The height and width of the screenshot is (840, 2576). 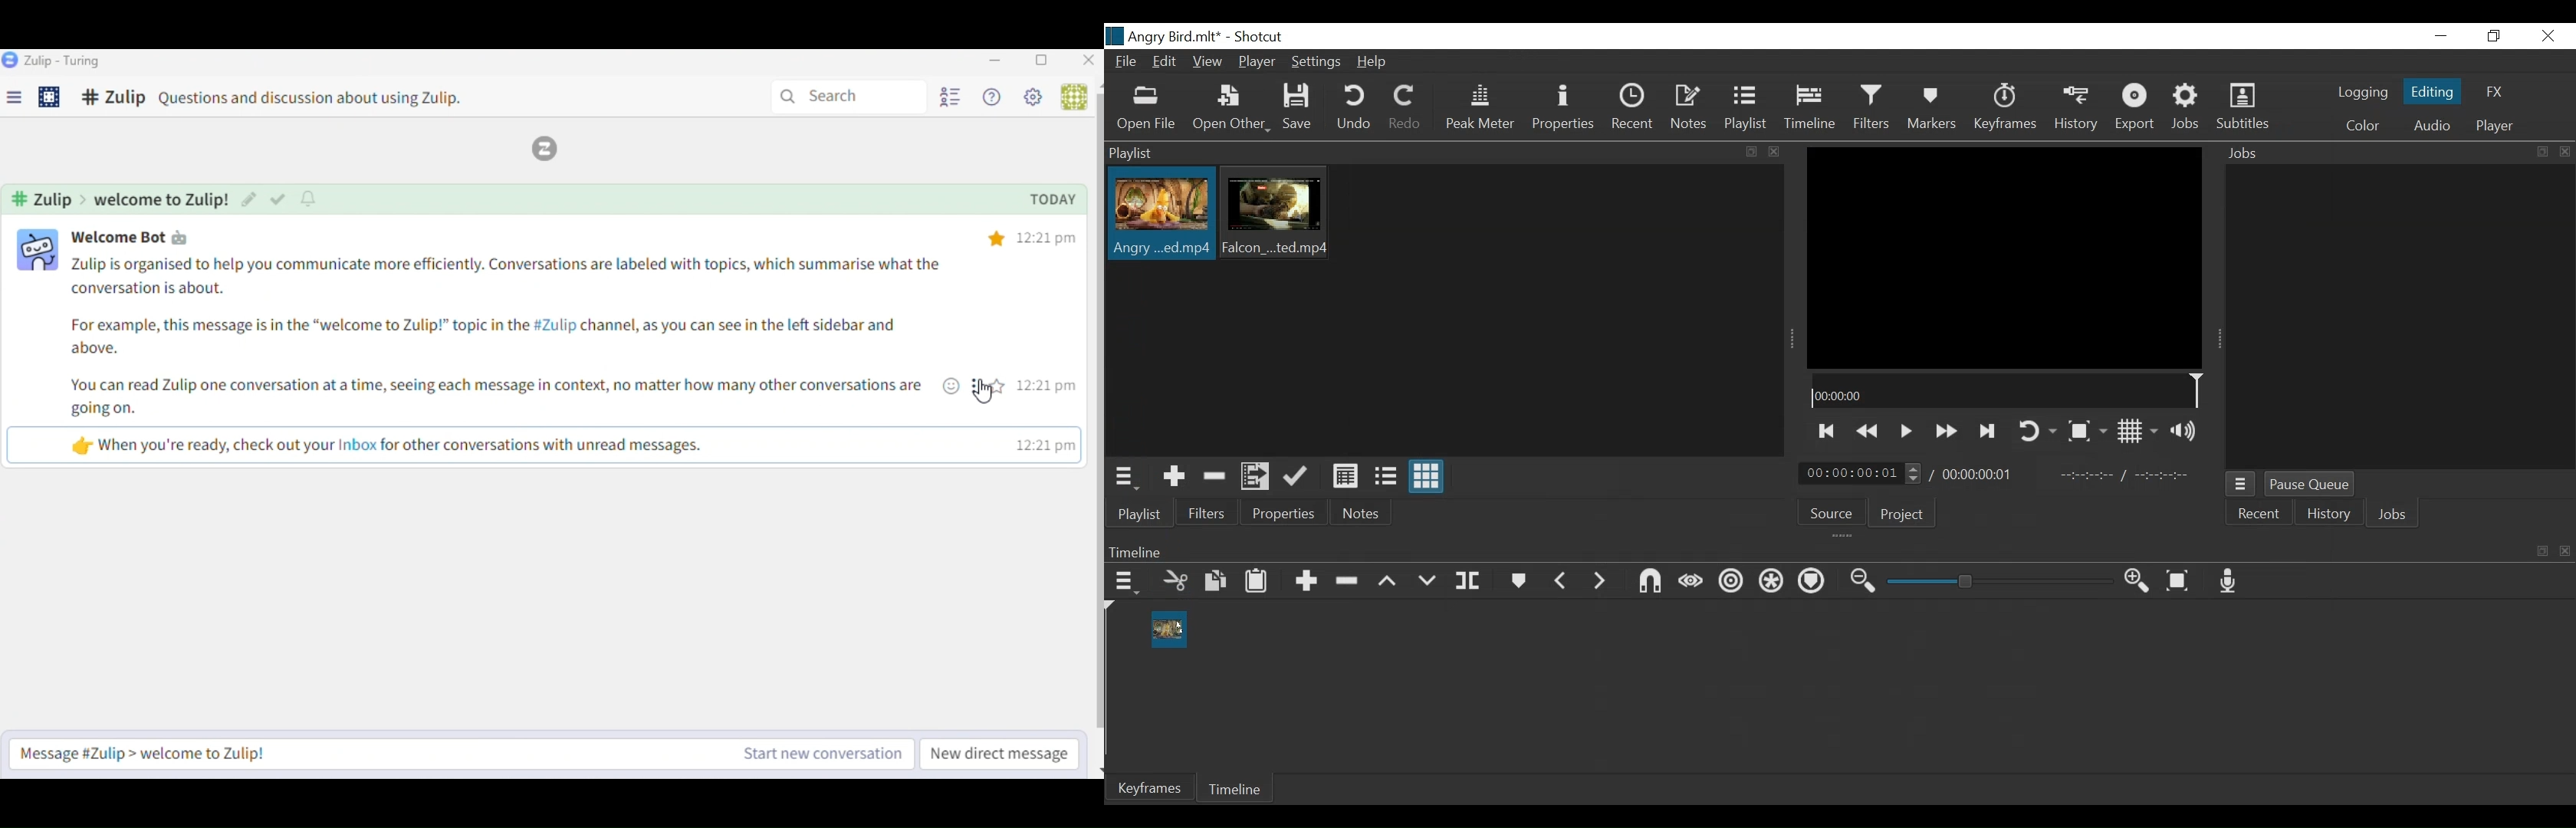 What do you see at coordinates (2258, 515) in the screenshot?
I see `Recent` at bounding box center [2258, 515].